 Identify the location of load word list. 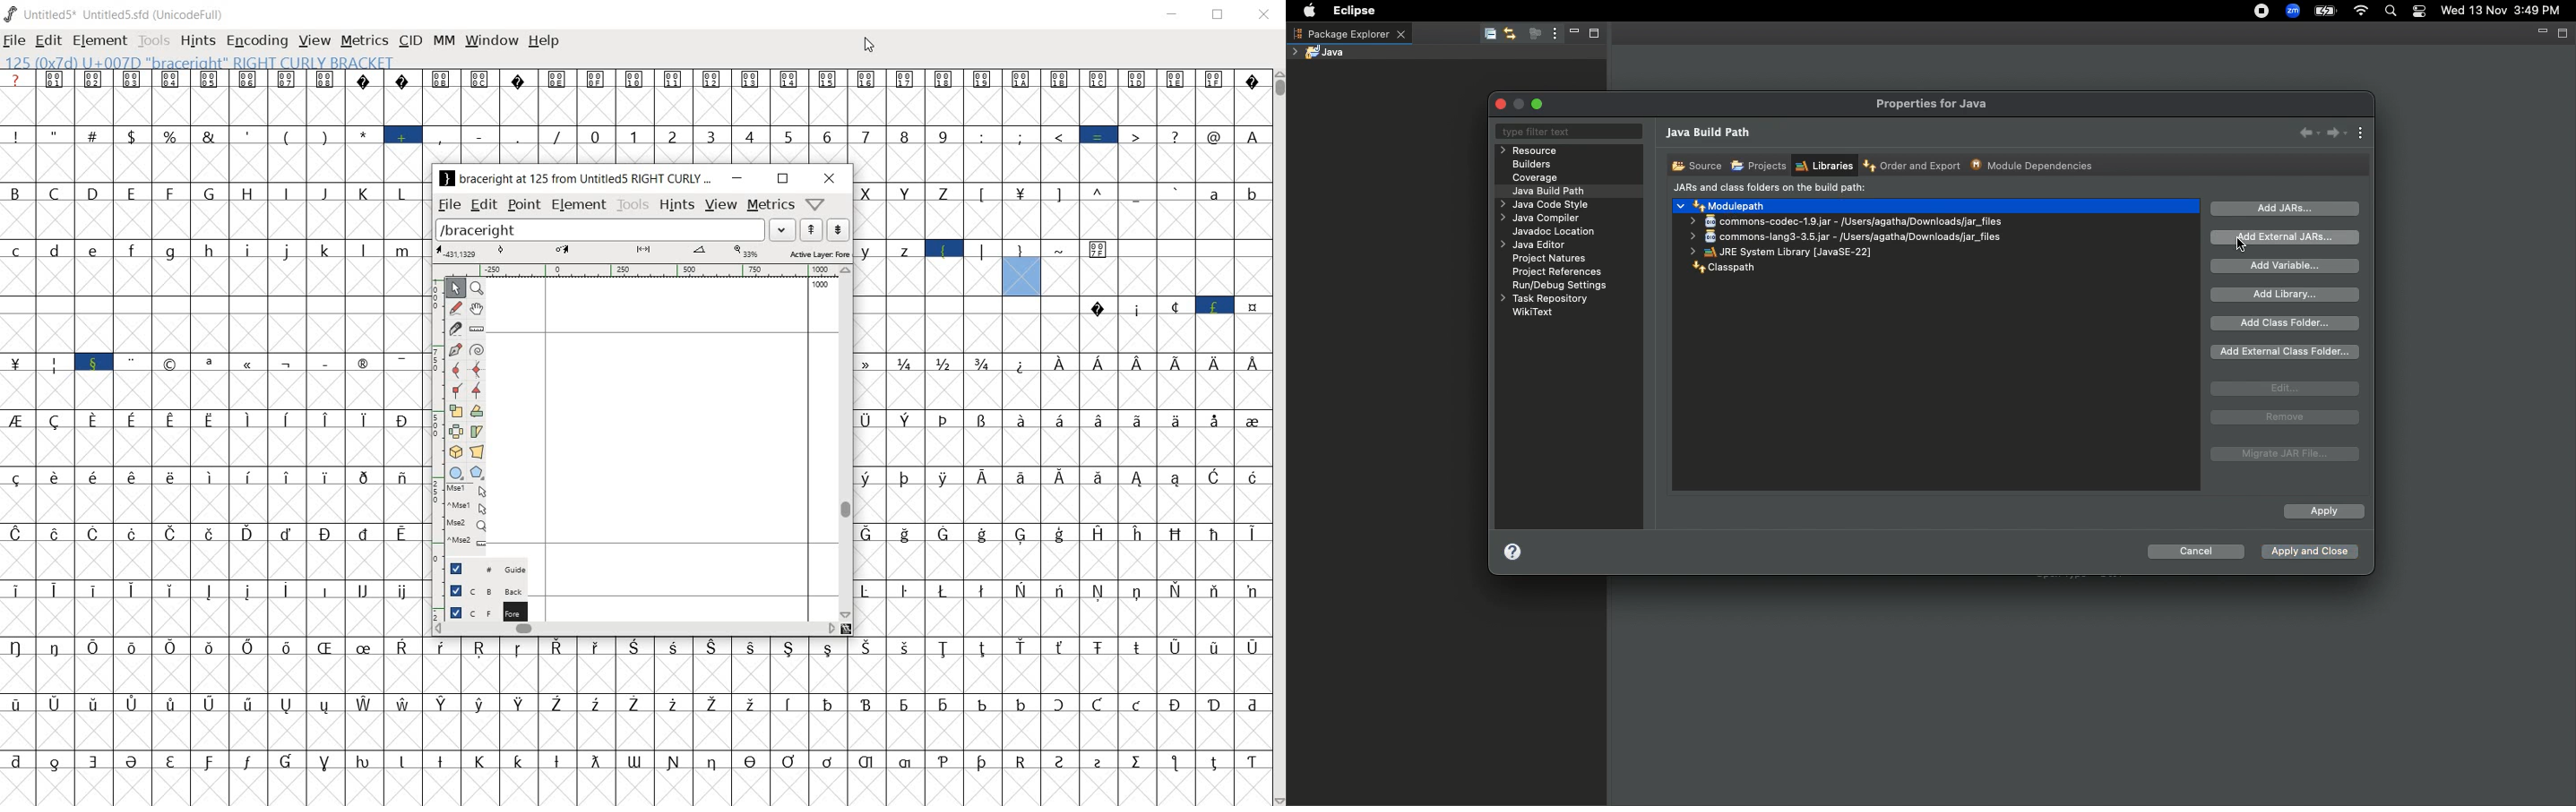
(614, 229).